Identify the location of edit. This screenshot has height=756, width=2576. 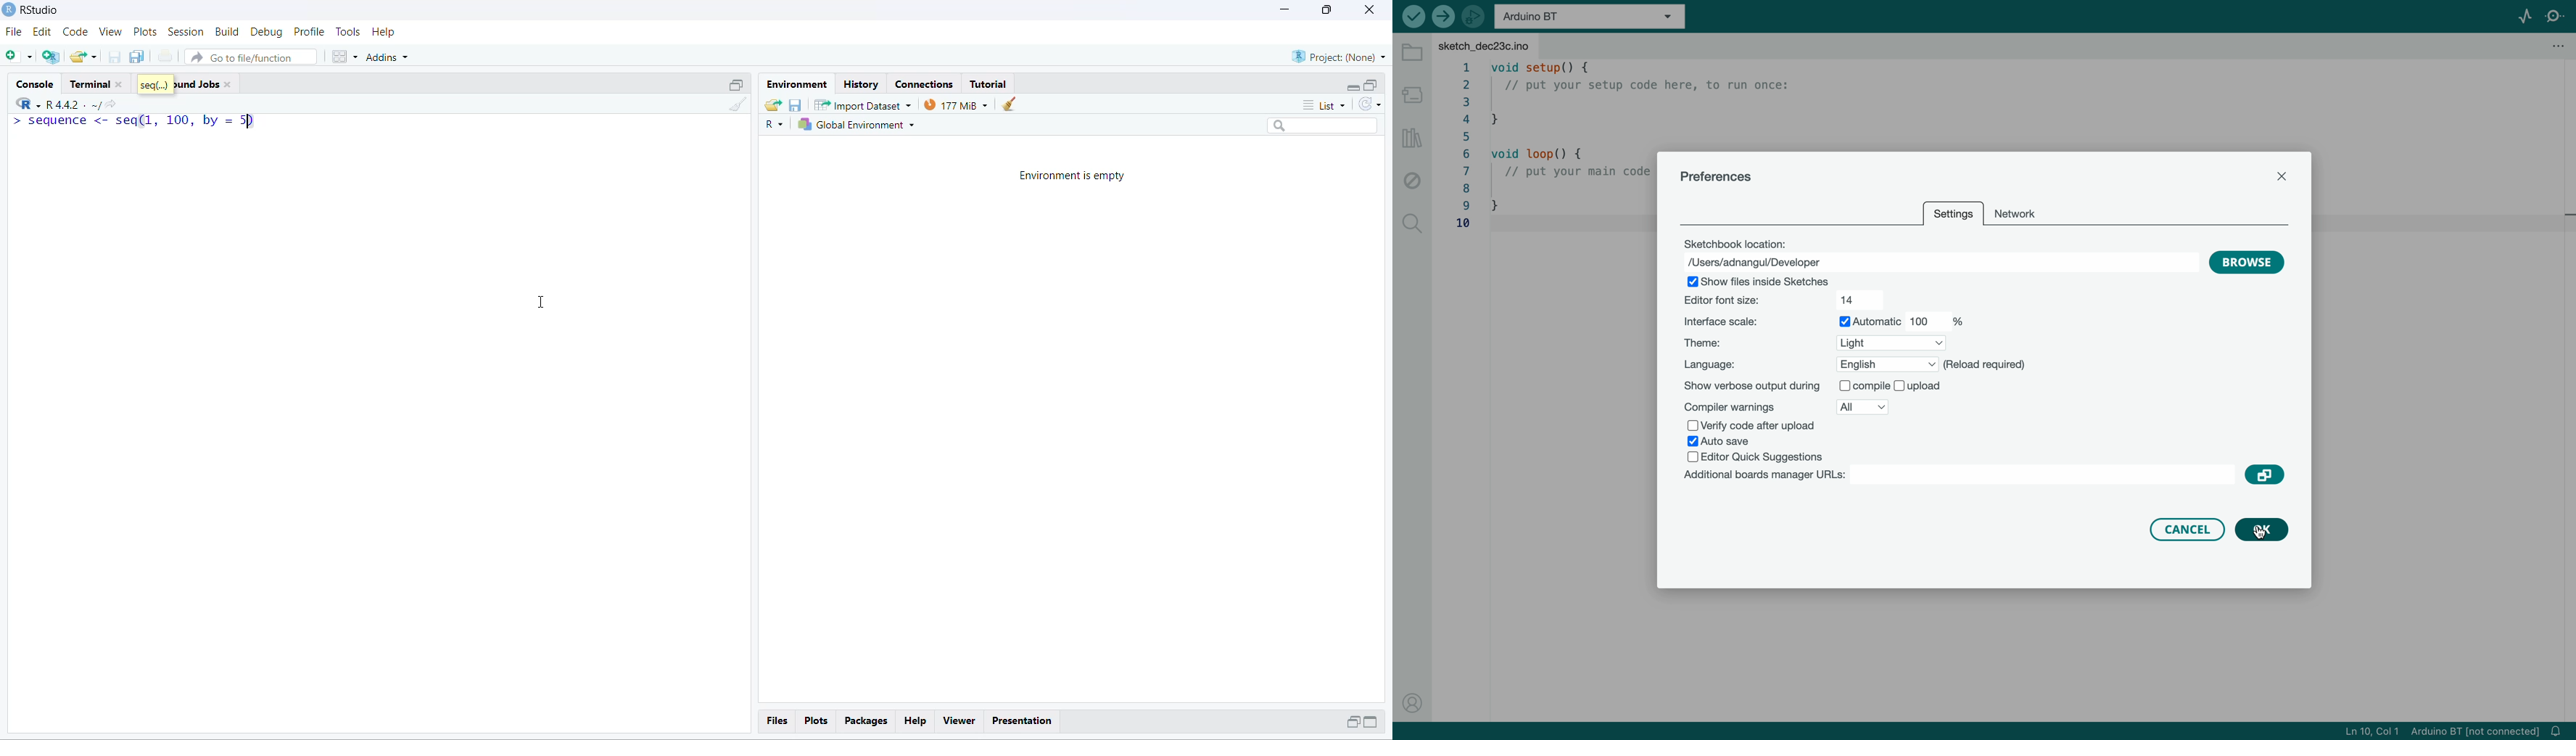
(42, 32).